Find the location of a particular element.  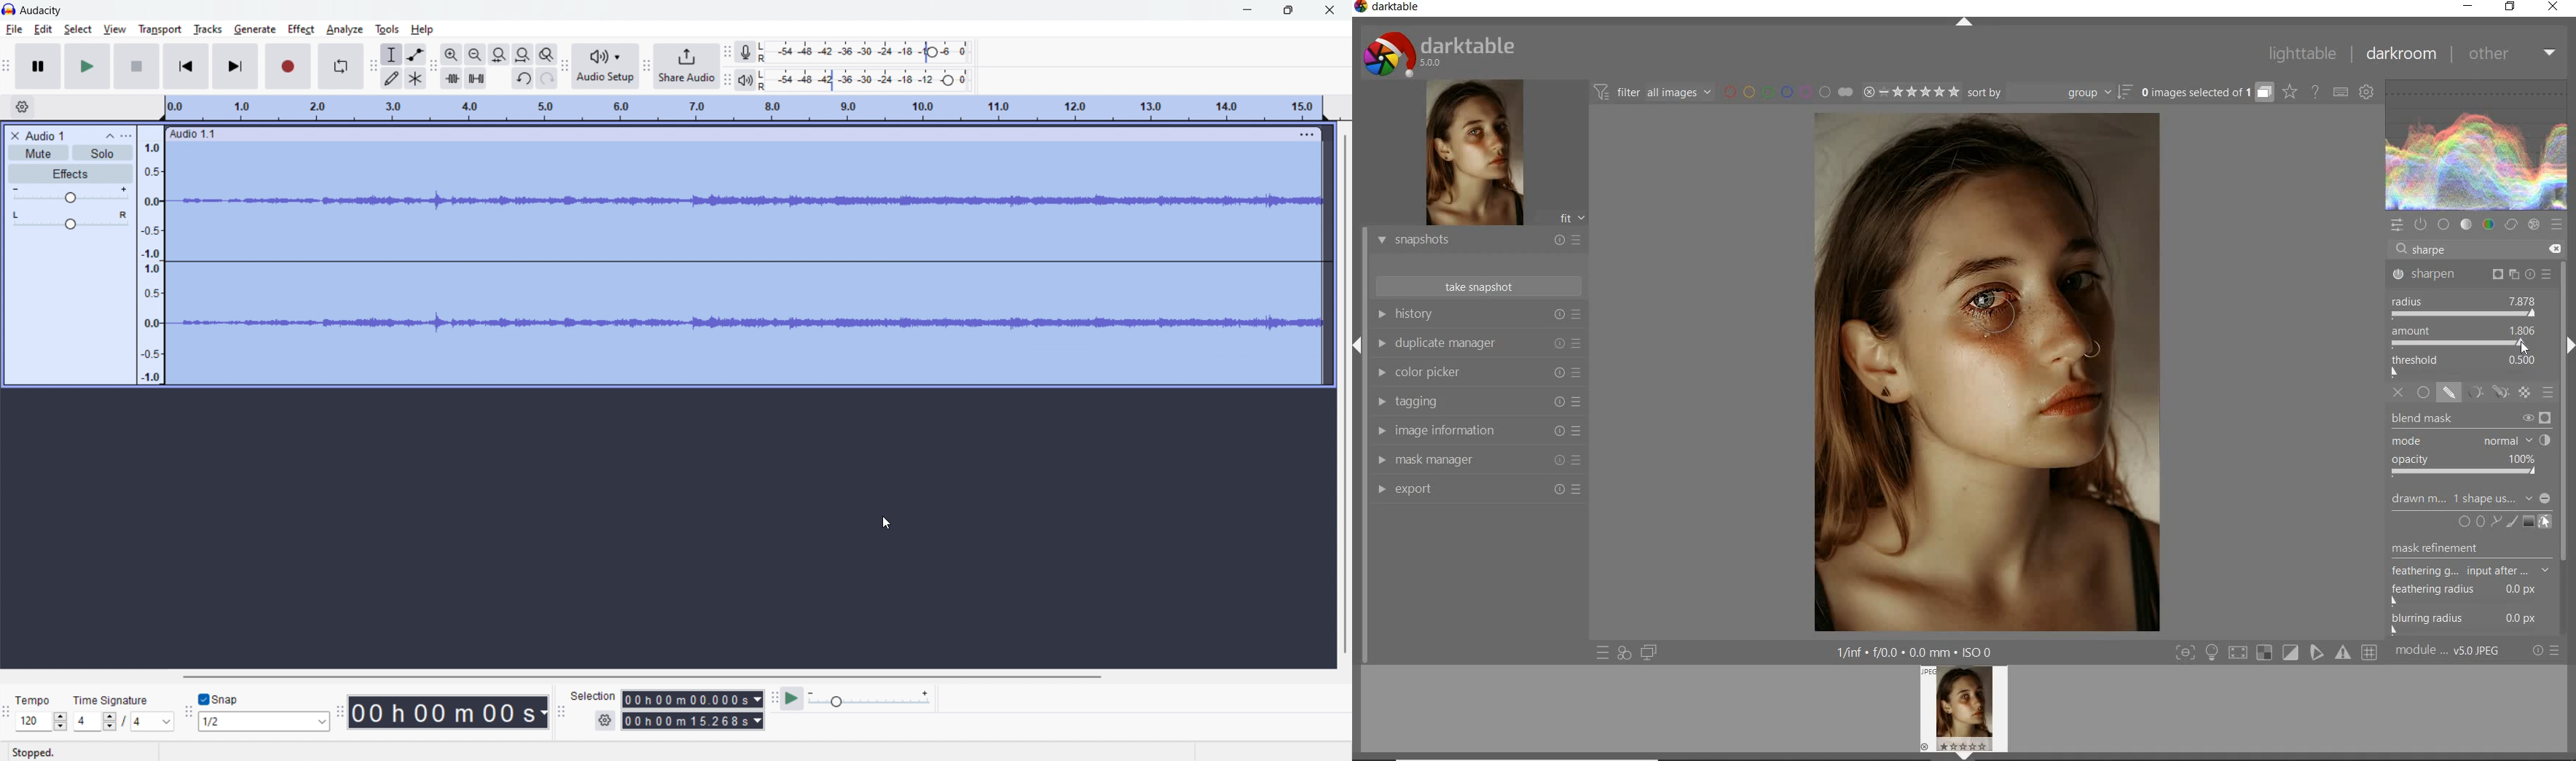

share audio is located at coordinates (687, 65).